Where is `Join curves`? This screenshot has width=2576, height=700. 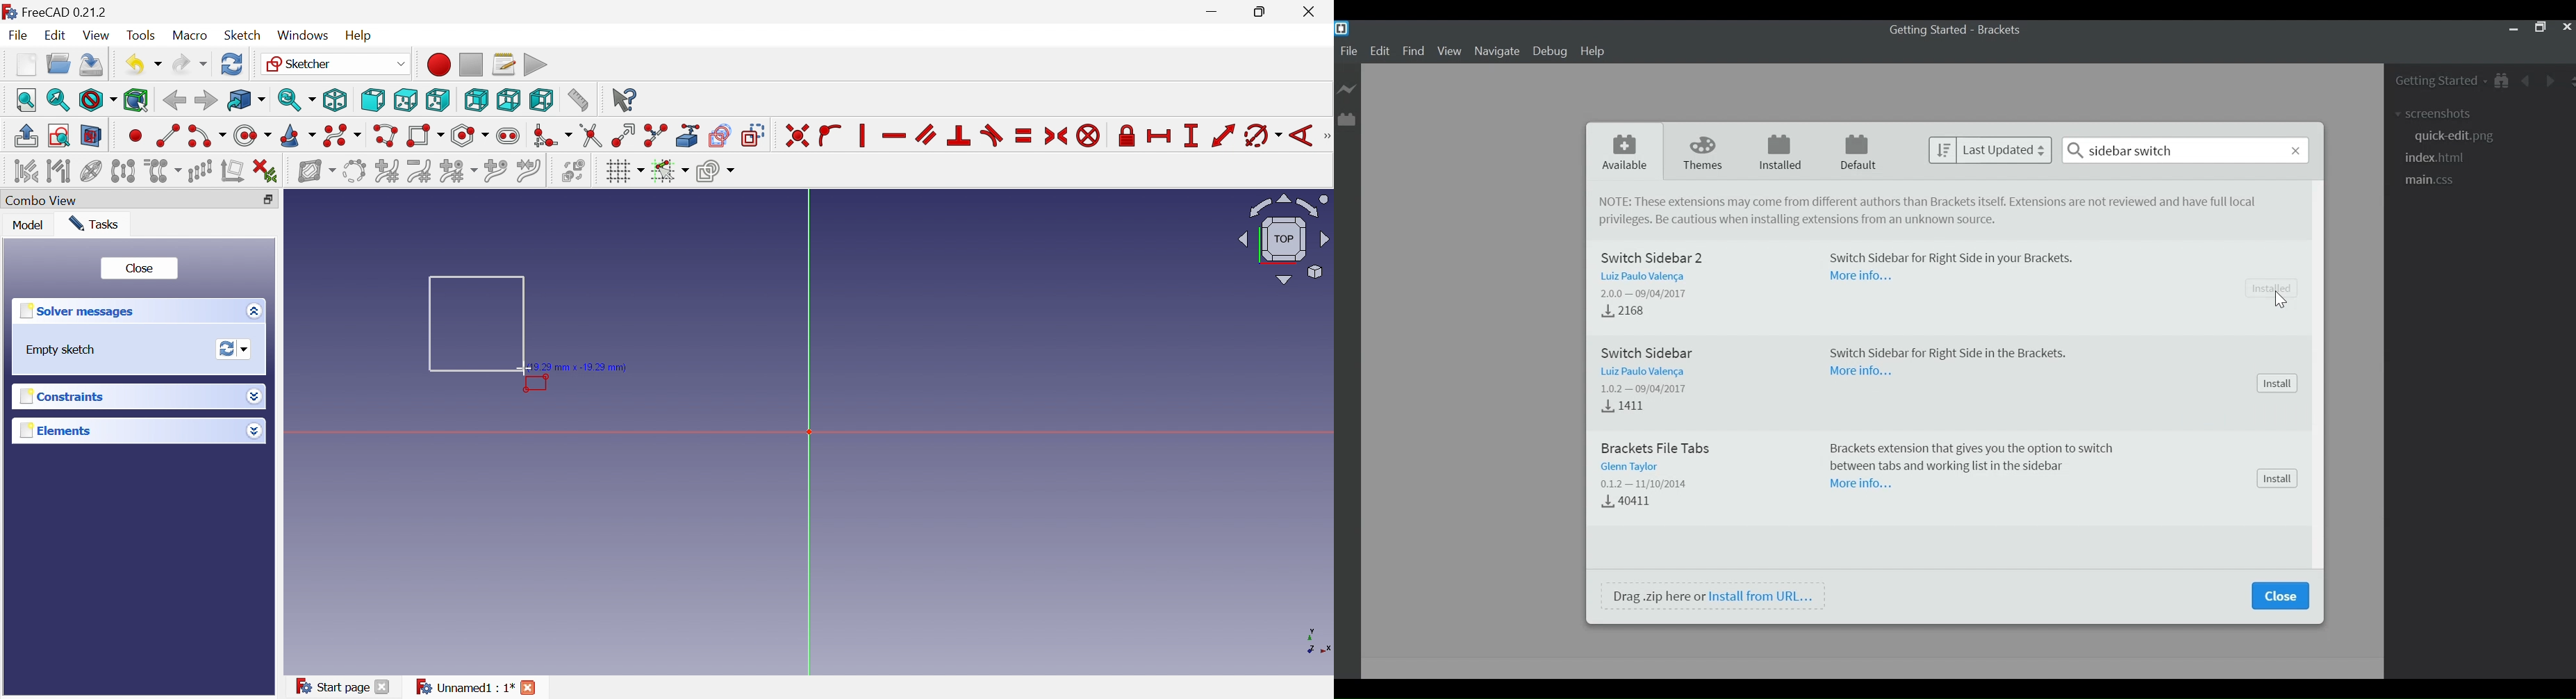 Join curves is located at coordinates (529, 171).